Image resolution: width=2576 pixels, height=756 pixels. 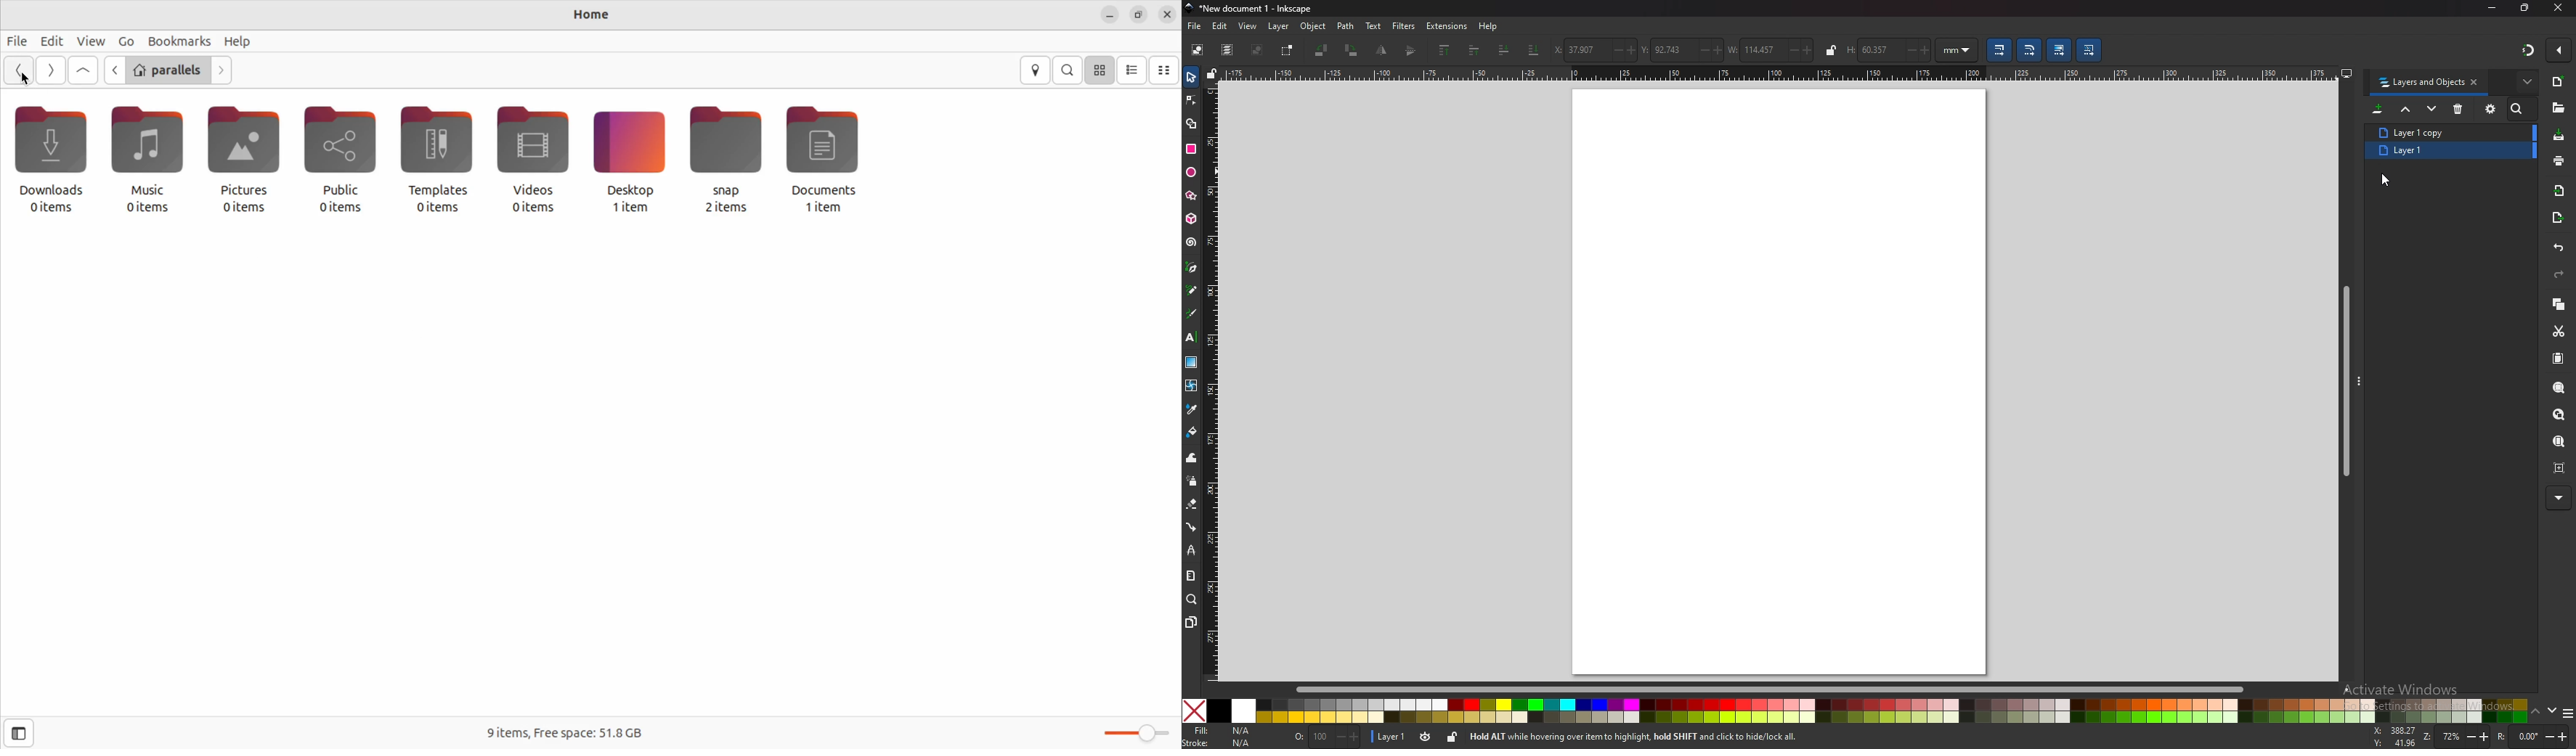 What do you see at coordinates (1784, 689) in the screenshot?
I see `scroll bar` at bounding box center [1784, 689].